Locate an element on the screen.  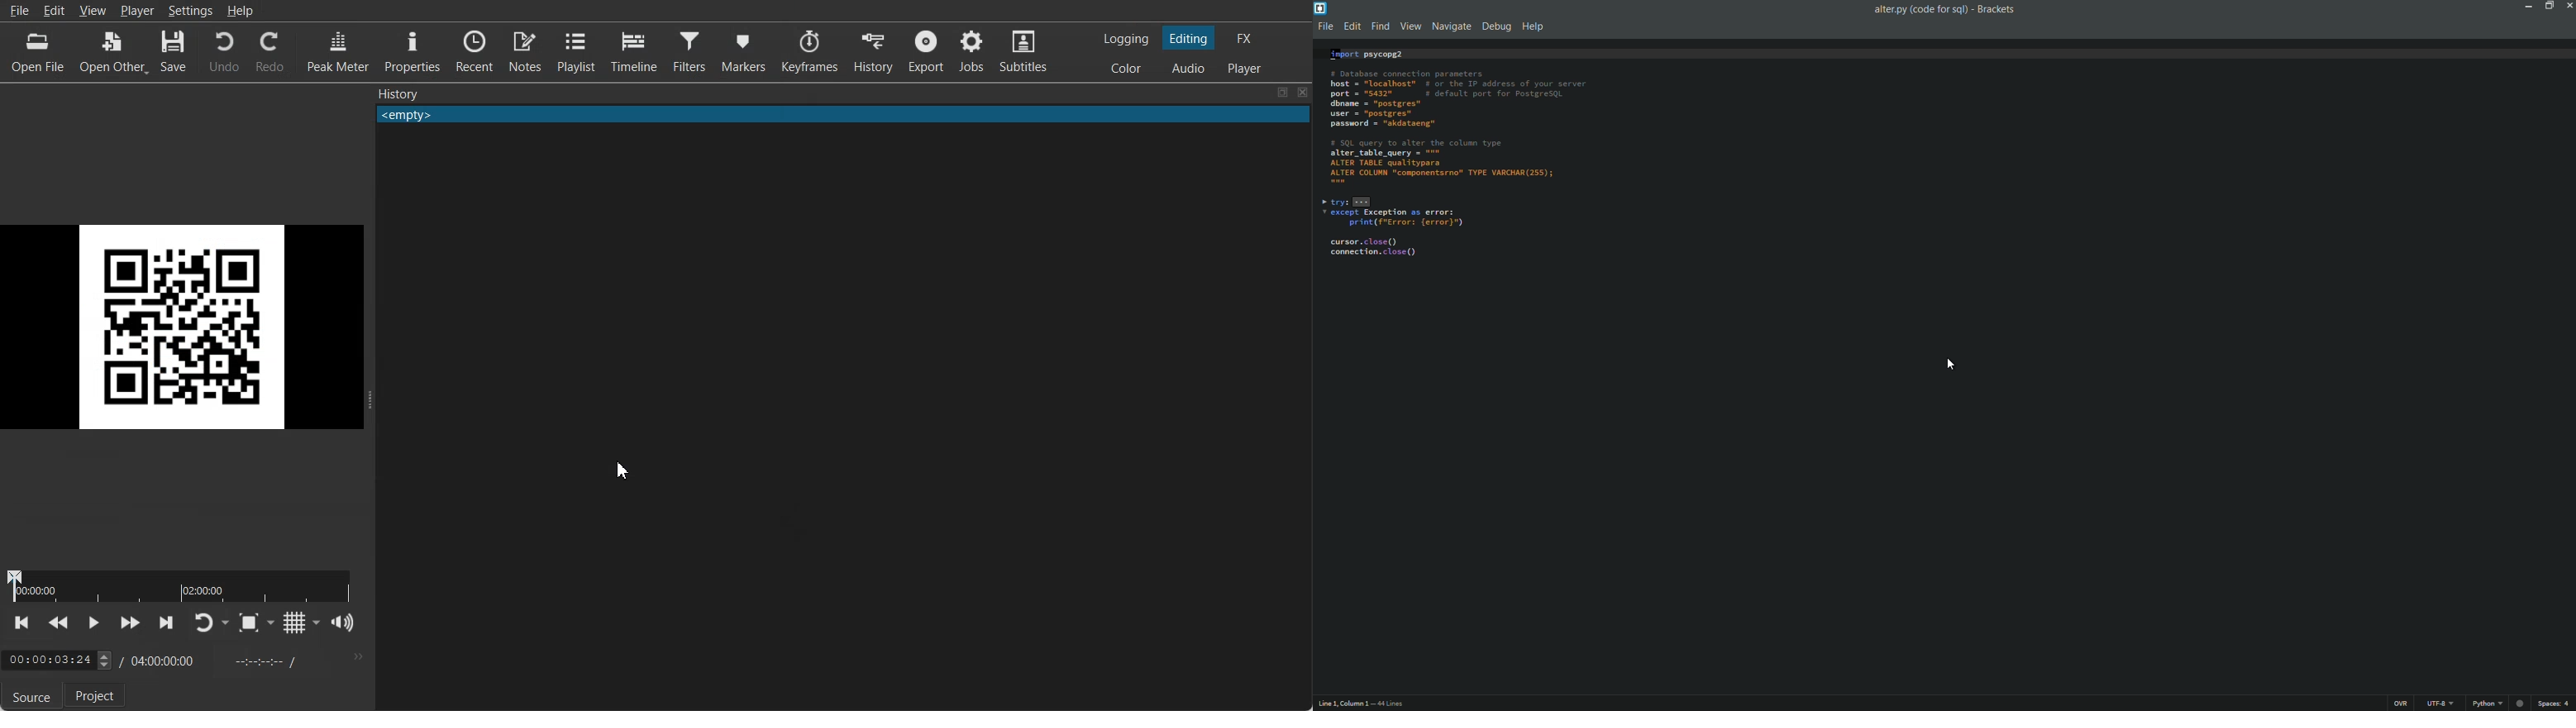
Time is located at coordinates (46, 656).